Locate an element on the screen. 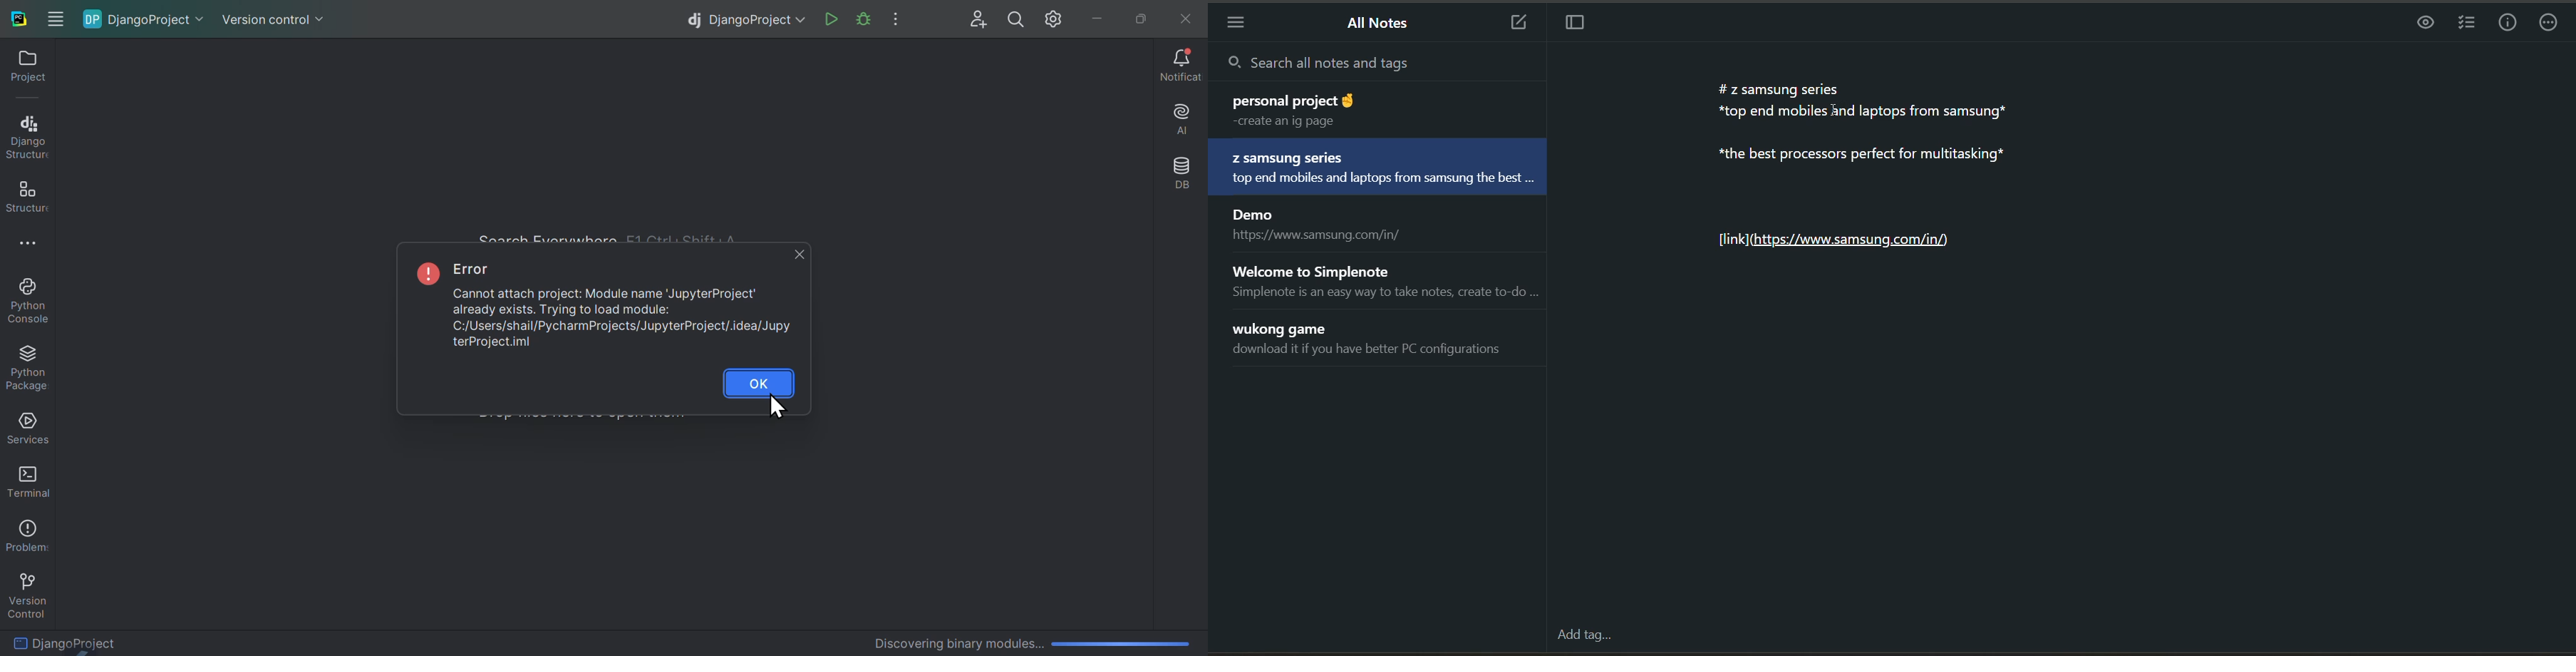  Django structure is located at coordinates (26, 135).